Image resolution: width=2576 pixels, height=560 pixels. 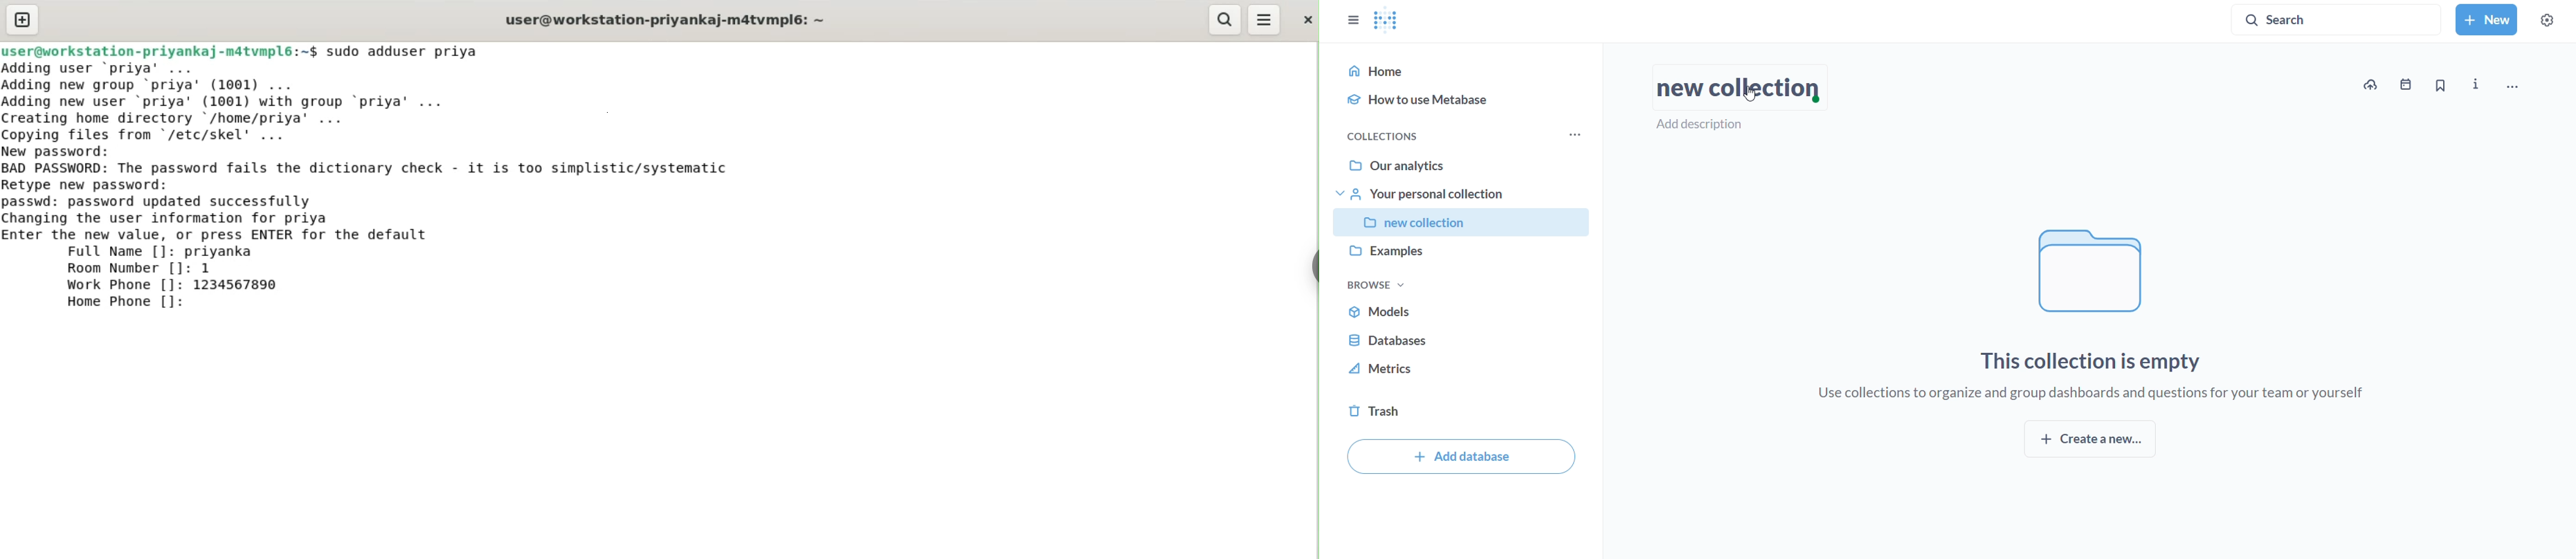 I want to click on passwd: password updated successfullyChanging the user information for priyaEnter the new value, or press ENTER for the defaultFull Name []: priyankal , so click(x=217, y=227).